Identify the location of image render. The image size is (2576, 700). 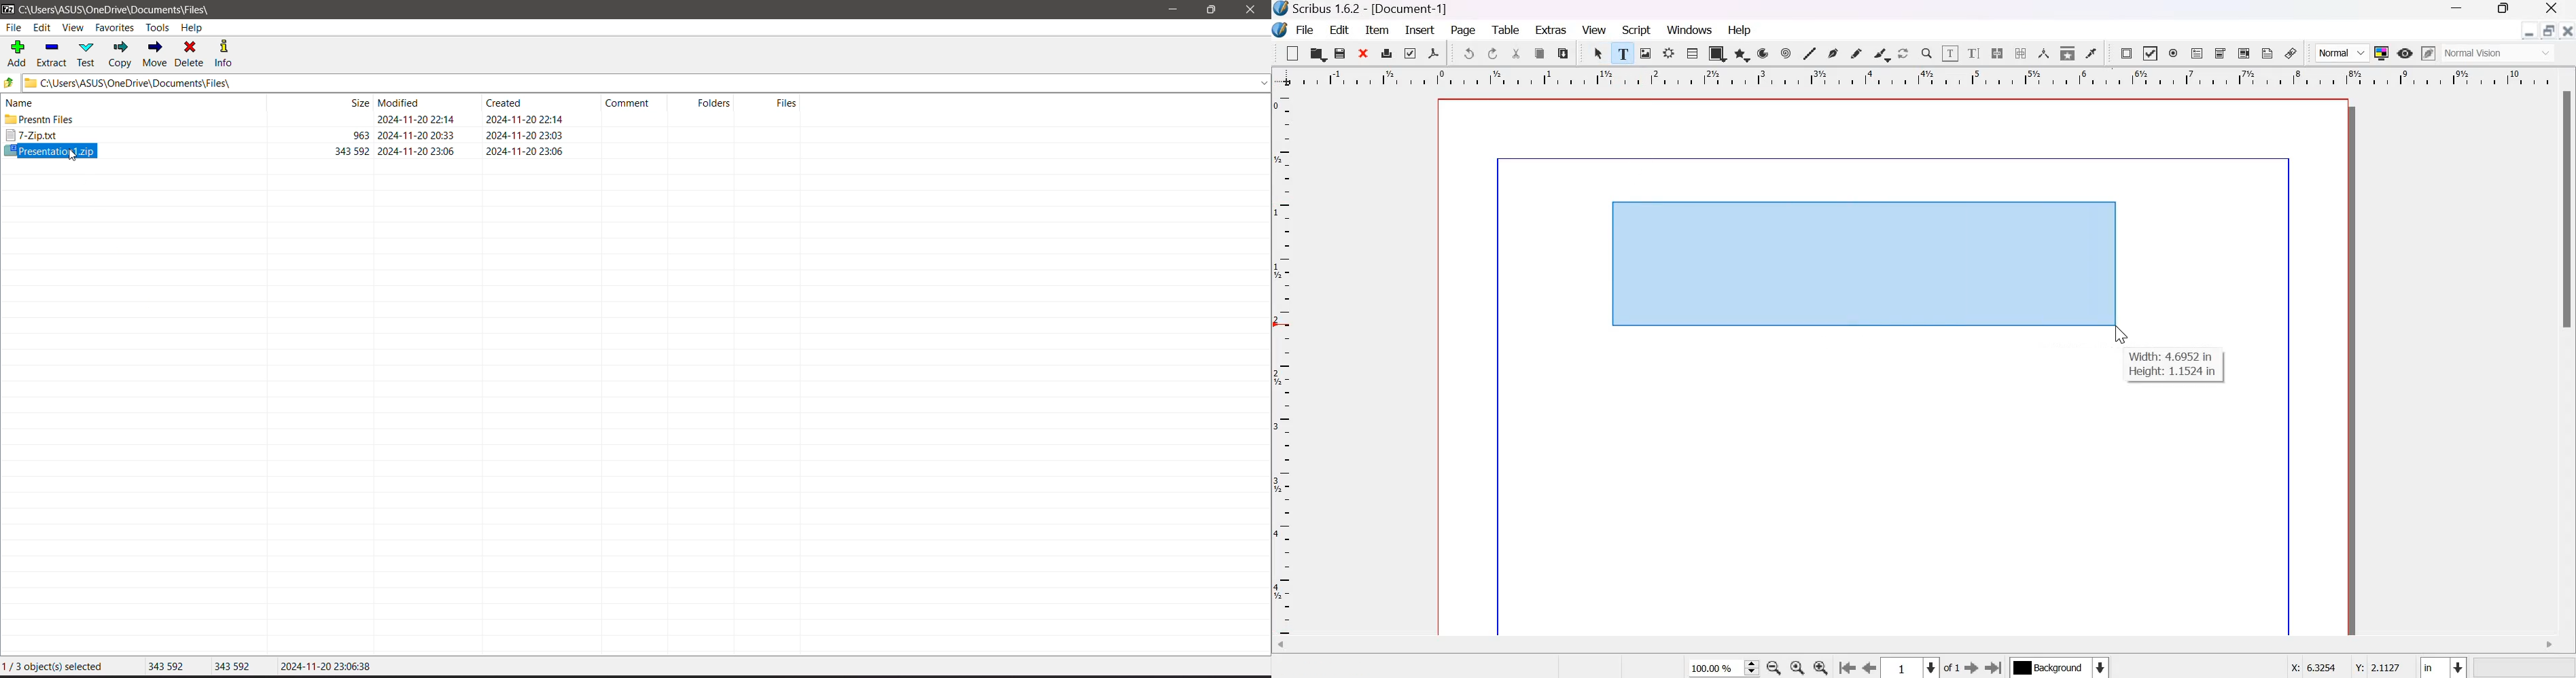
(1646, 53).